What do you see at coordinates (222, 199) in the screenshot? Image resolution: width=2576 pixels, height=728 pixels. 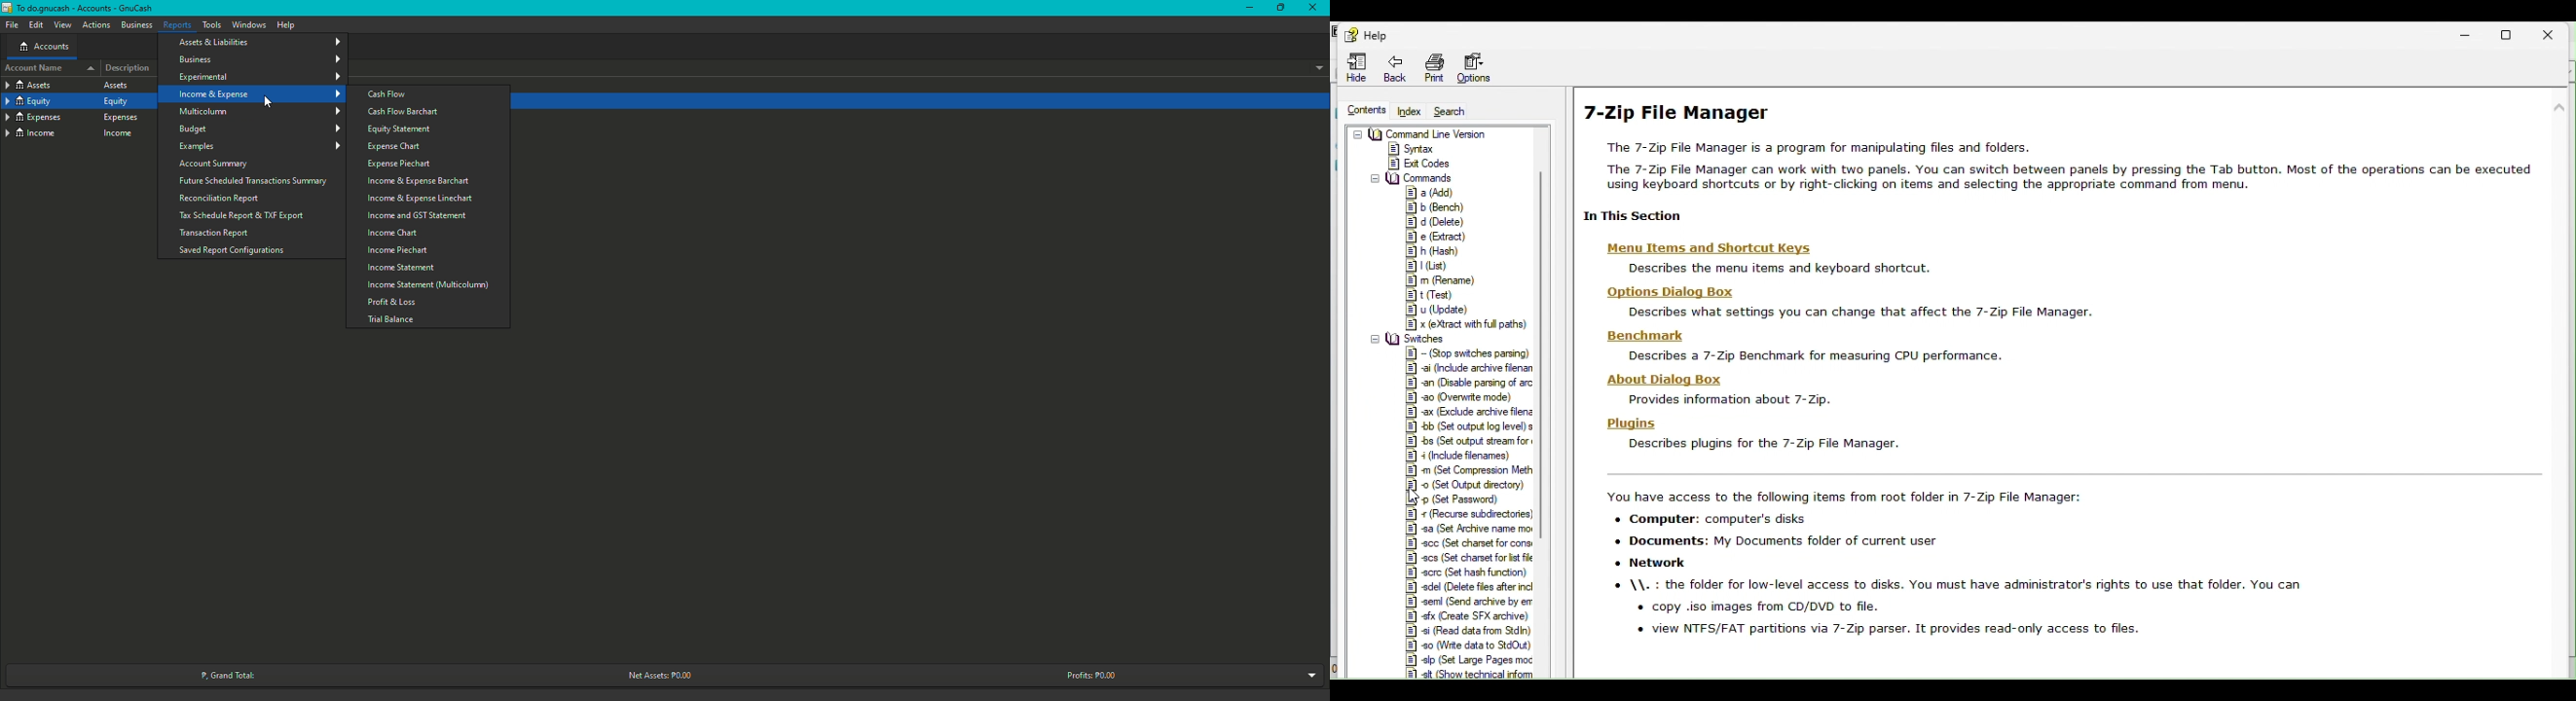 I see `Reconciliation Report` at bounding box center [222, 199].